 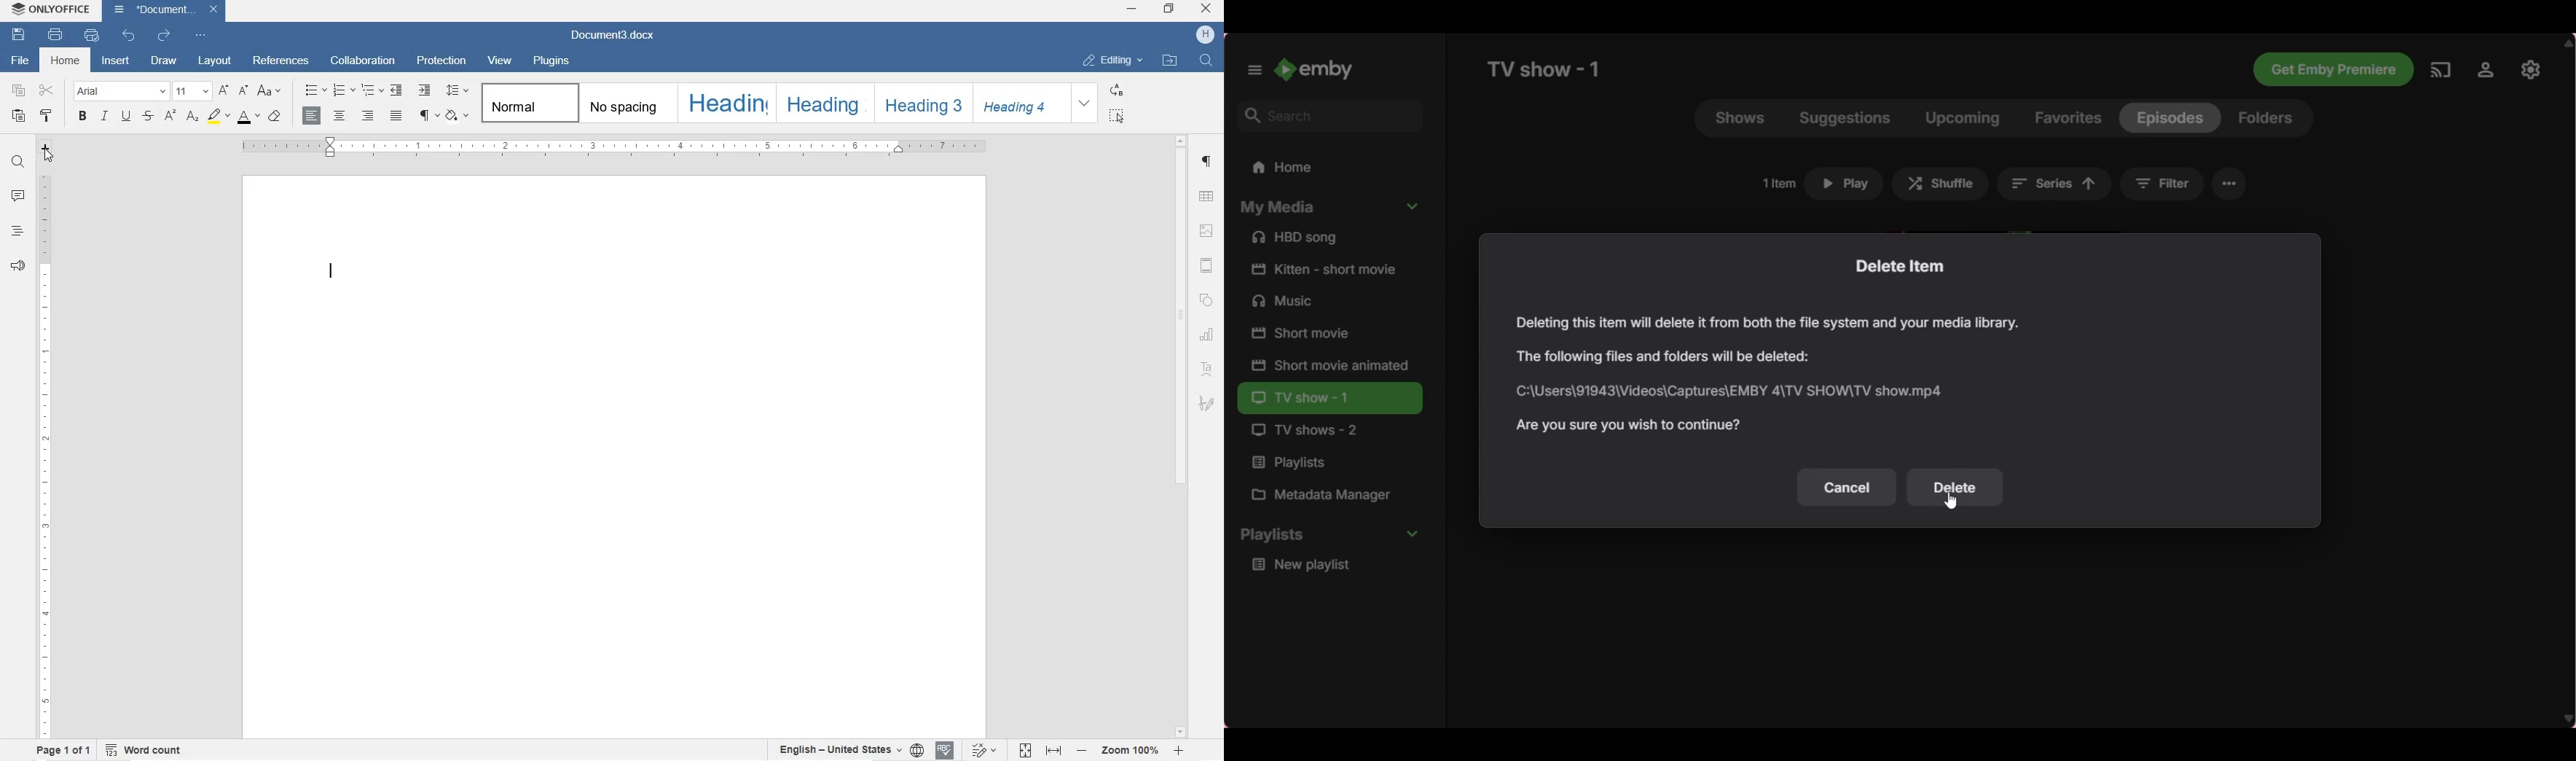 I want to click on SIGNATURE, so click(x=1207, y=404).